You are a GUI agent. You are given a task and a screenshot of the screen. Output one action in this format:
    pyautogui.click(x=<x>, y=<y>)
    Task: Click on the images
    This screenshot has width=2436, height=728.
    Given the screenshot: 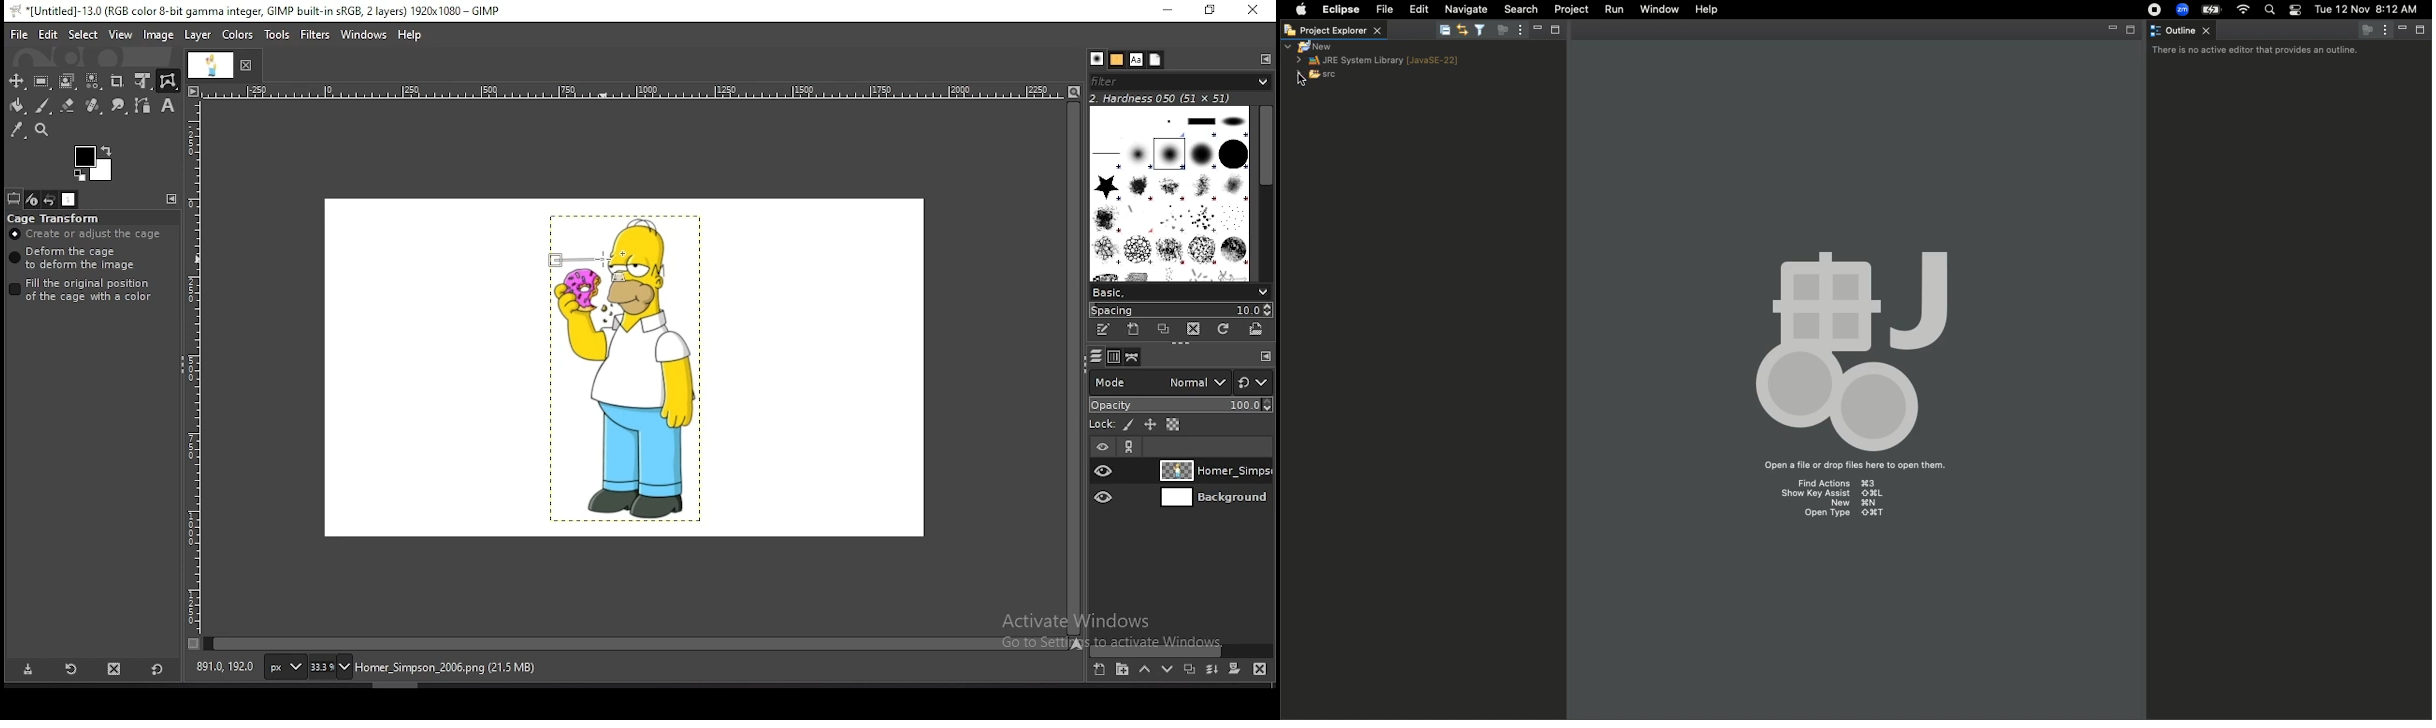 What is the action you would take?
    pyautogui.click(x=70, y=200)
    